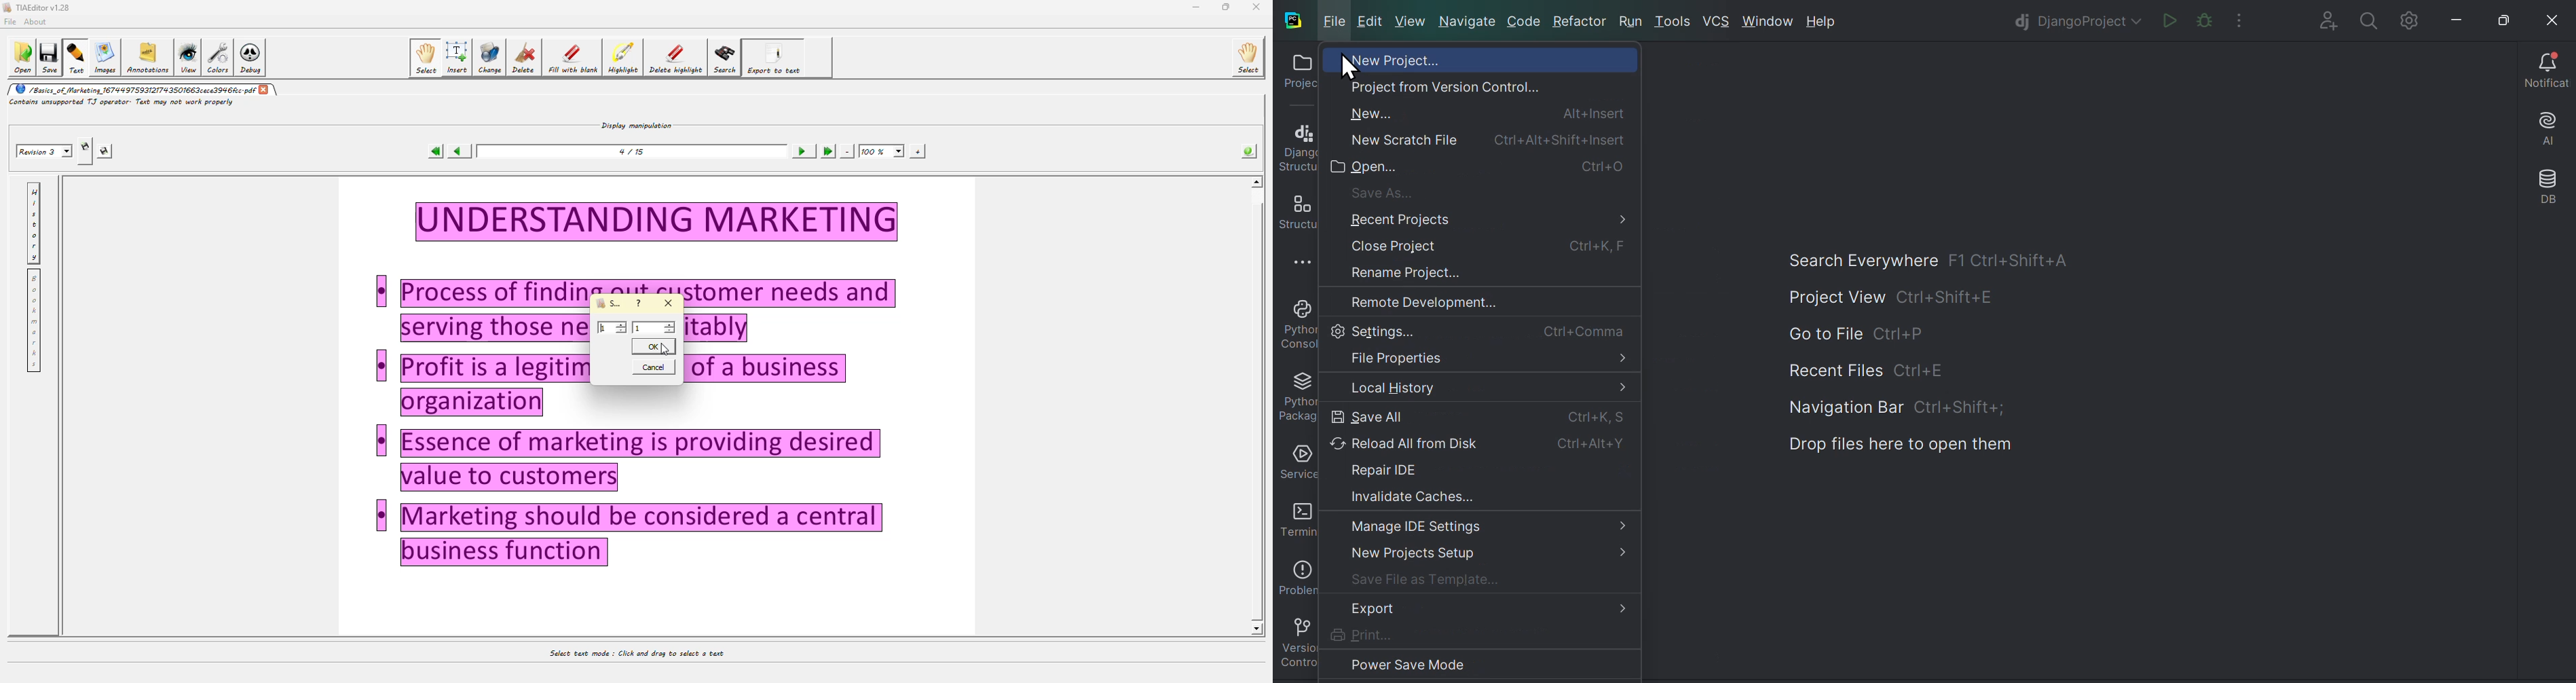  Describe the element at coordinates (1449, 498) in the screenshot. I see `Invalidate cashes` at that location.